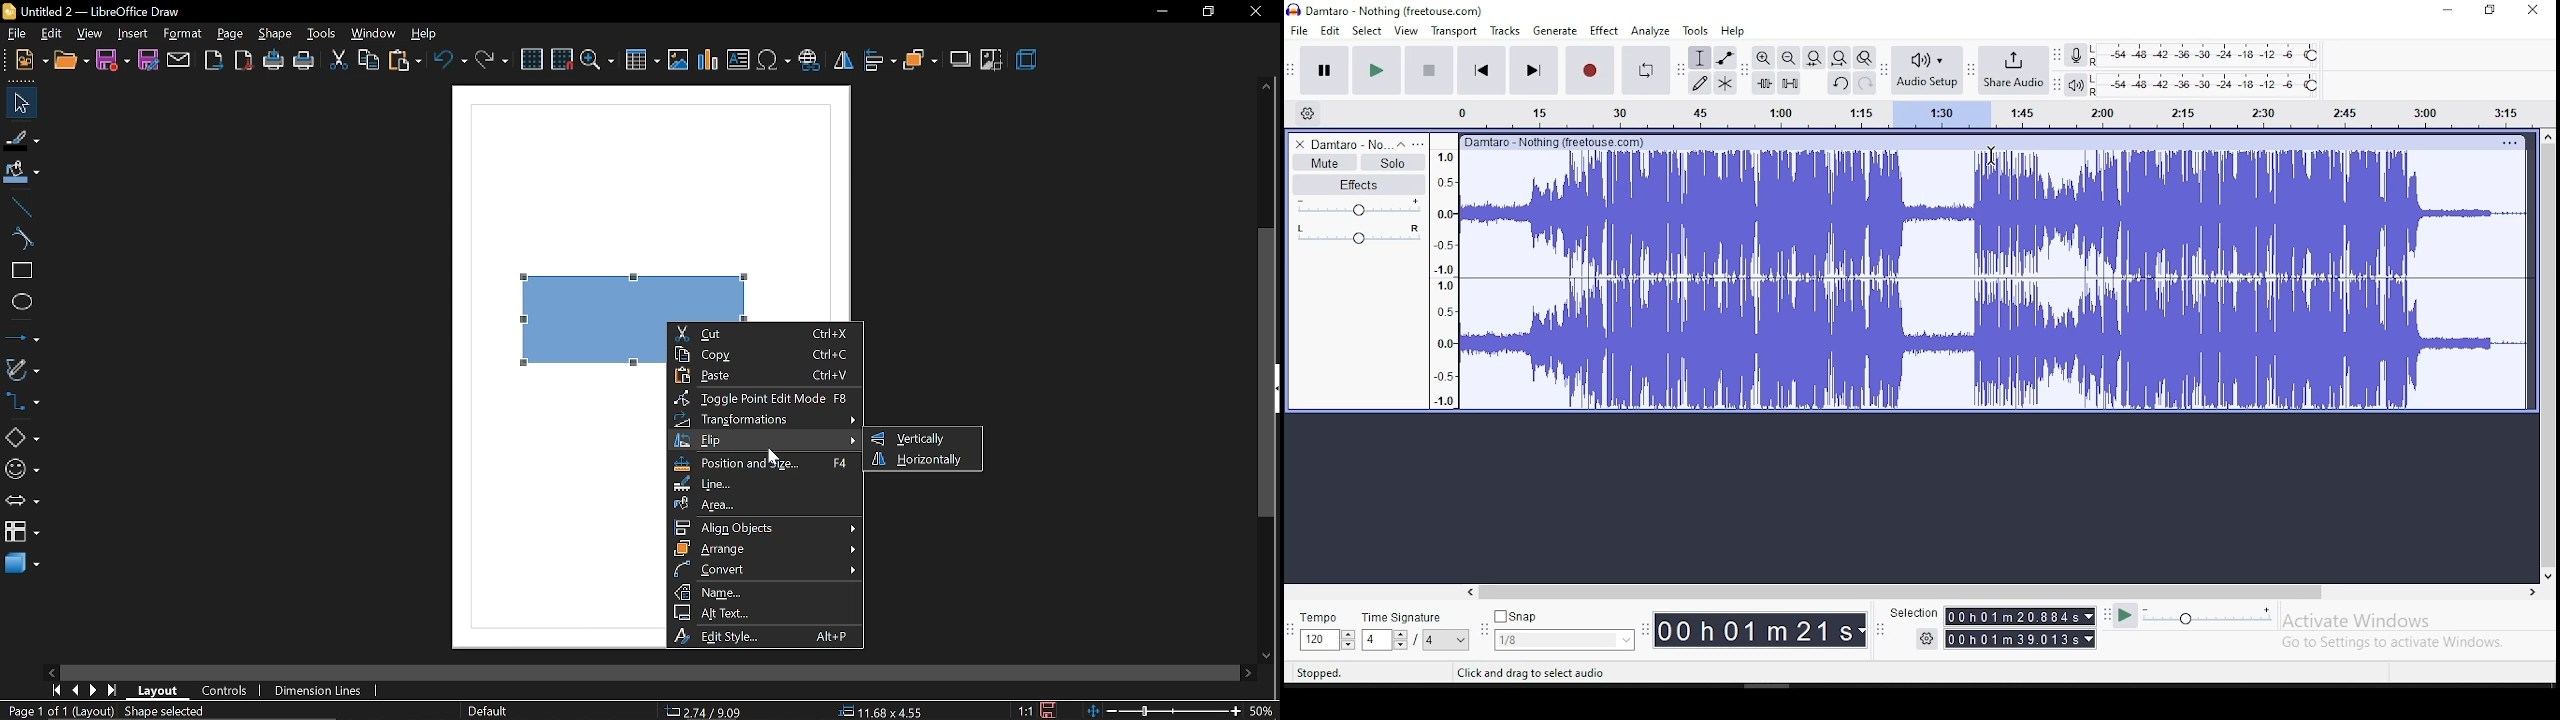 The image size is (2576, 728). What do you see at coordinates (1266, 84) in the screenshot?
I see `move up` at bounding box center [1266, 84].